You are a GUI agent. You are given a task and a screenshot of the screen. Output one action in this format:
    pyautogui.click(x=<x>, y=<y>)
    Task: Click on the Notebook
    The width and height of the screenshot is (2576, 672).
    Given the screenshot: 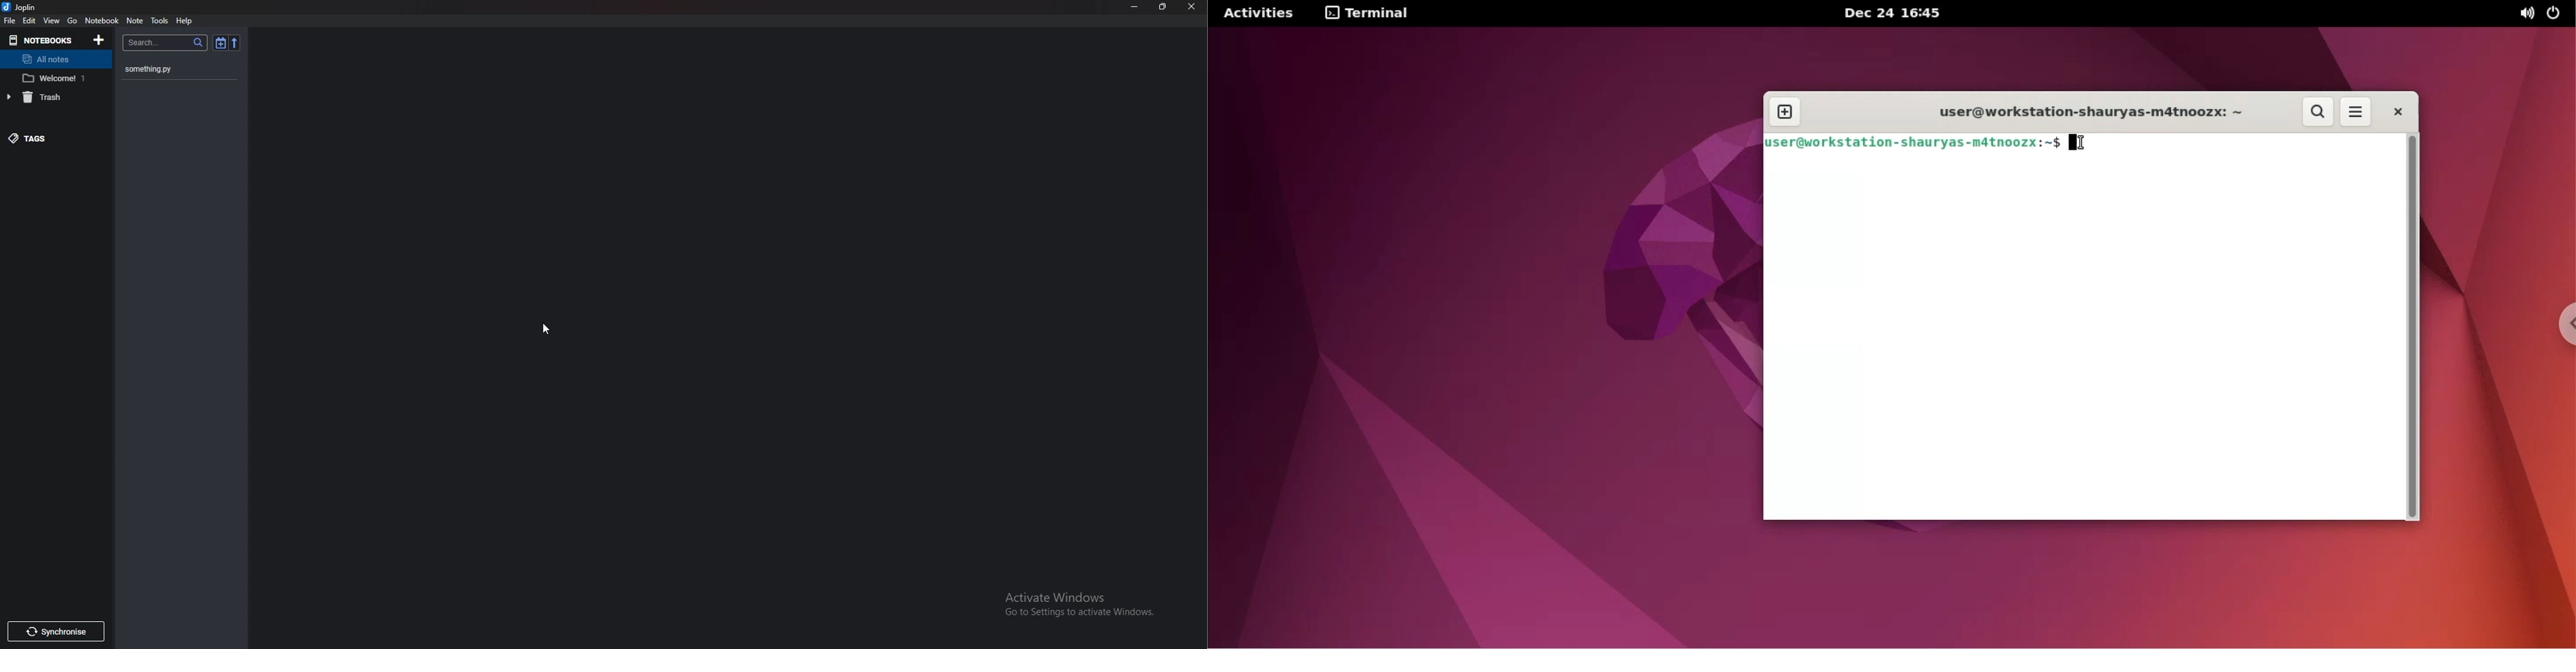 What is the action you would take?
    pyautogui.click(x=101, y=21)
    